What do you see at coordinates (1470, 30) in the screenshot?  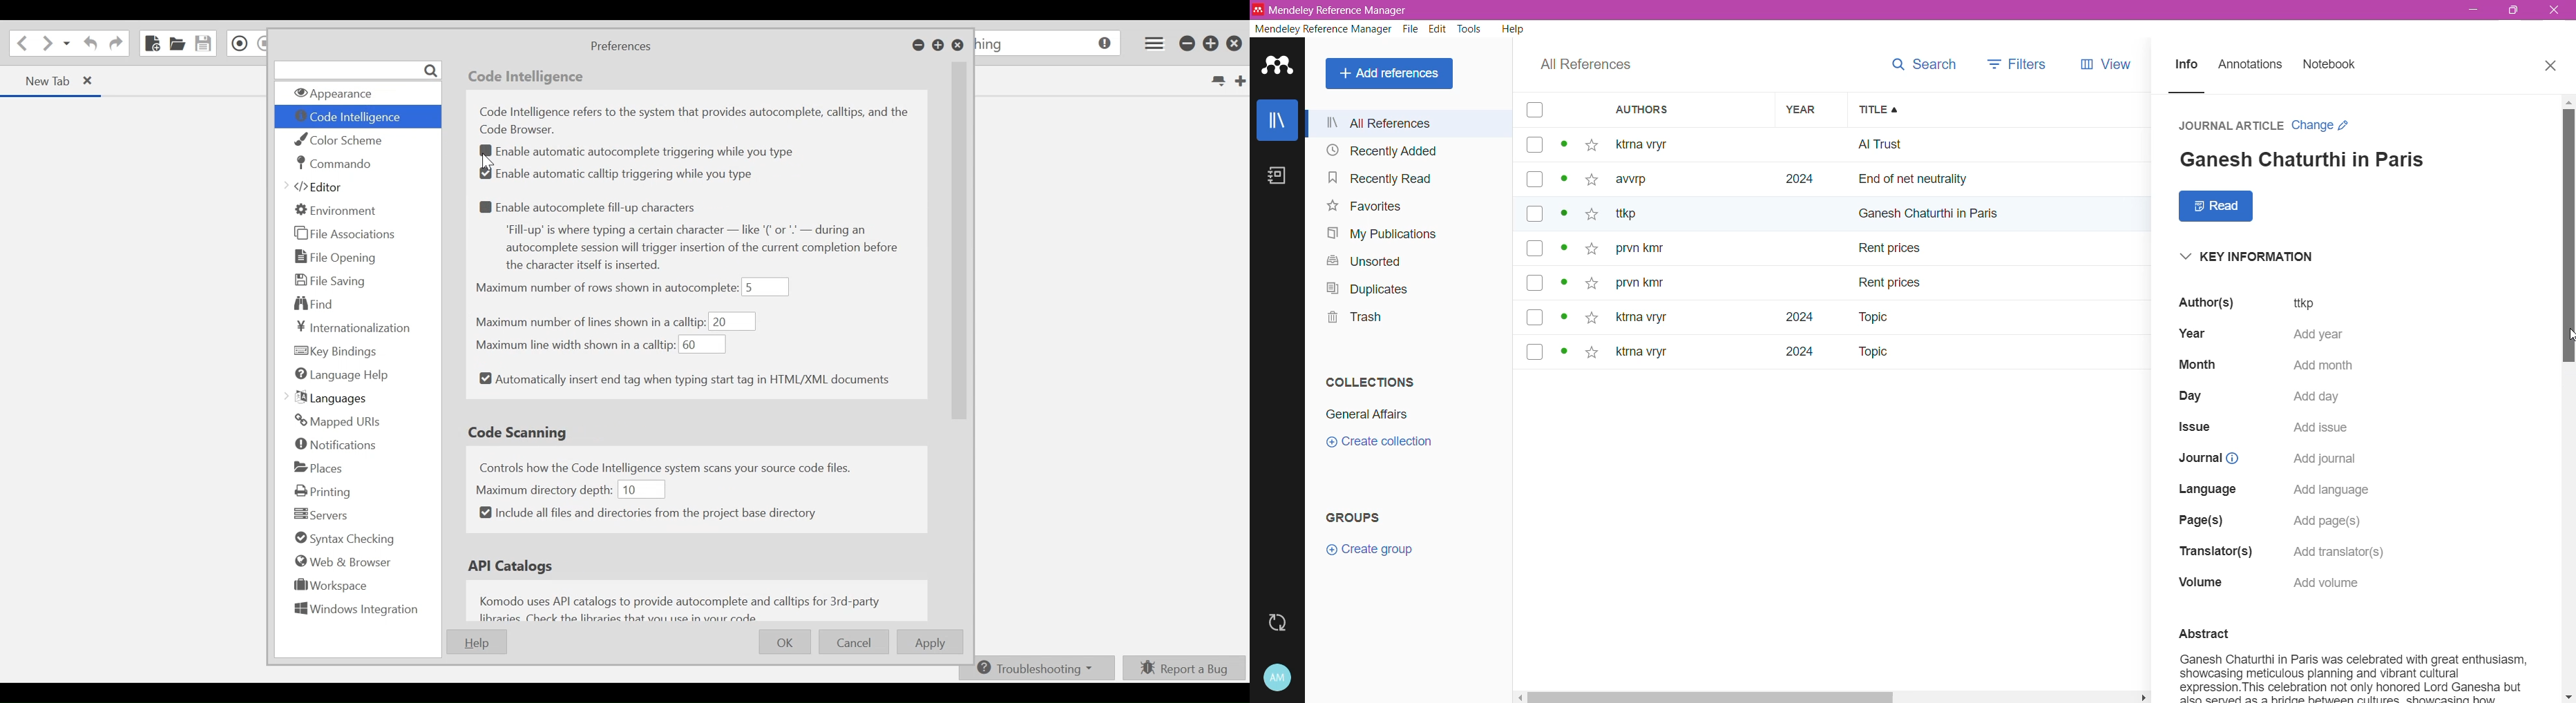 I see `Tools` at bounding box center [1470, 30].